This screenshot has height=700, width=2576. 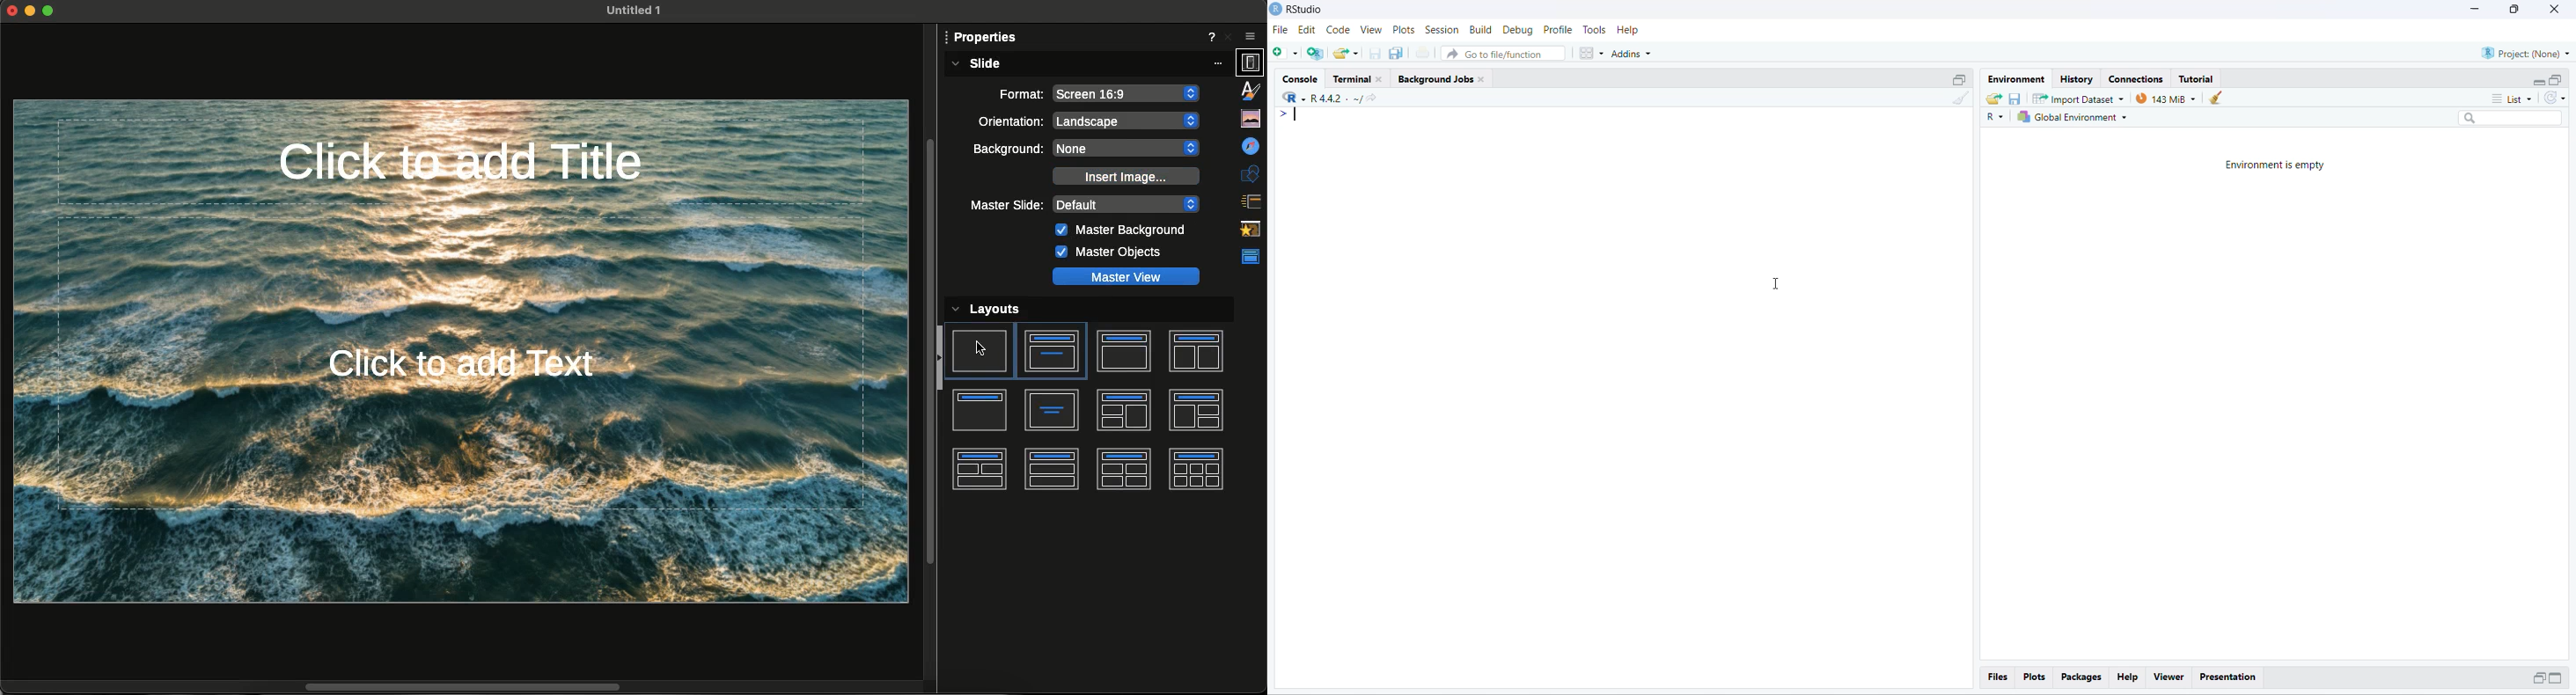 I want to click on minimise, so click(x=2476, y=8).